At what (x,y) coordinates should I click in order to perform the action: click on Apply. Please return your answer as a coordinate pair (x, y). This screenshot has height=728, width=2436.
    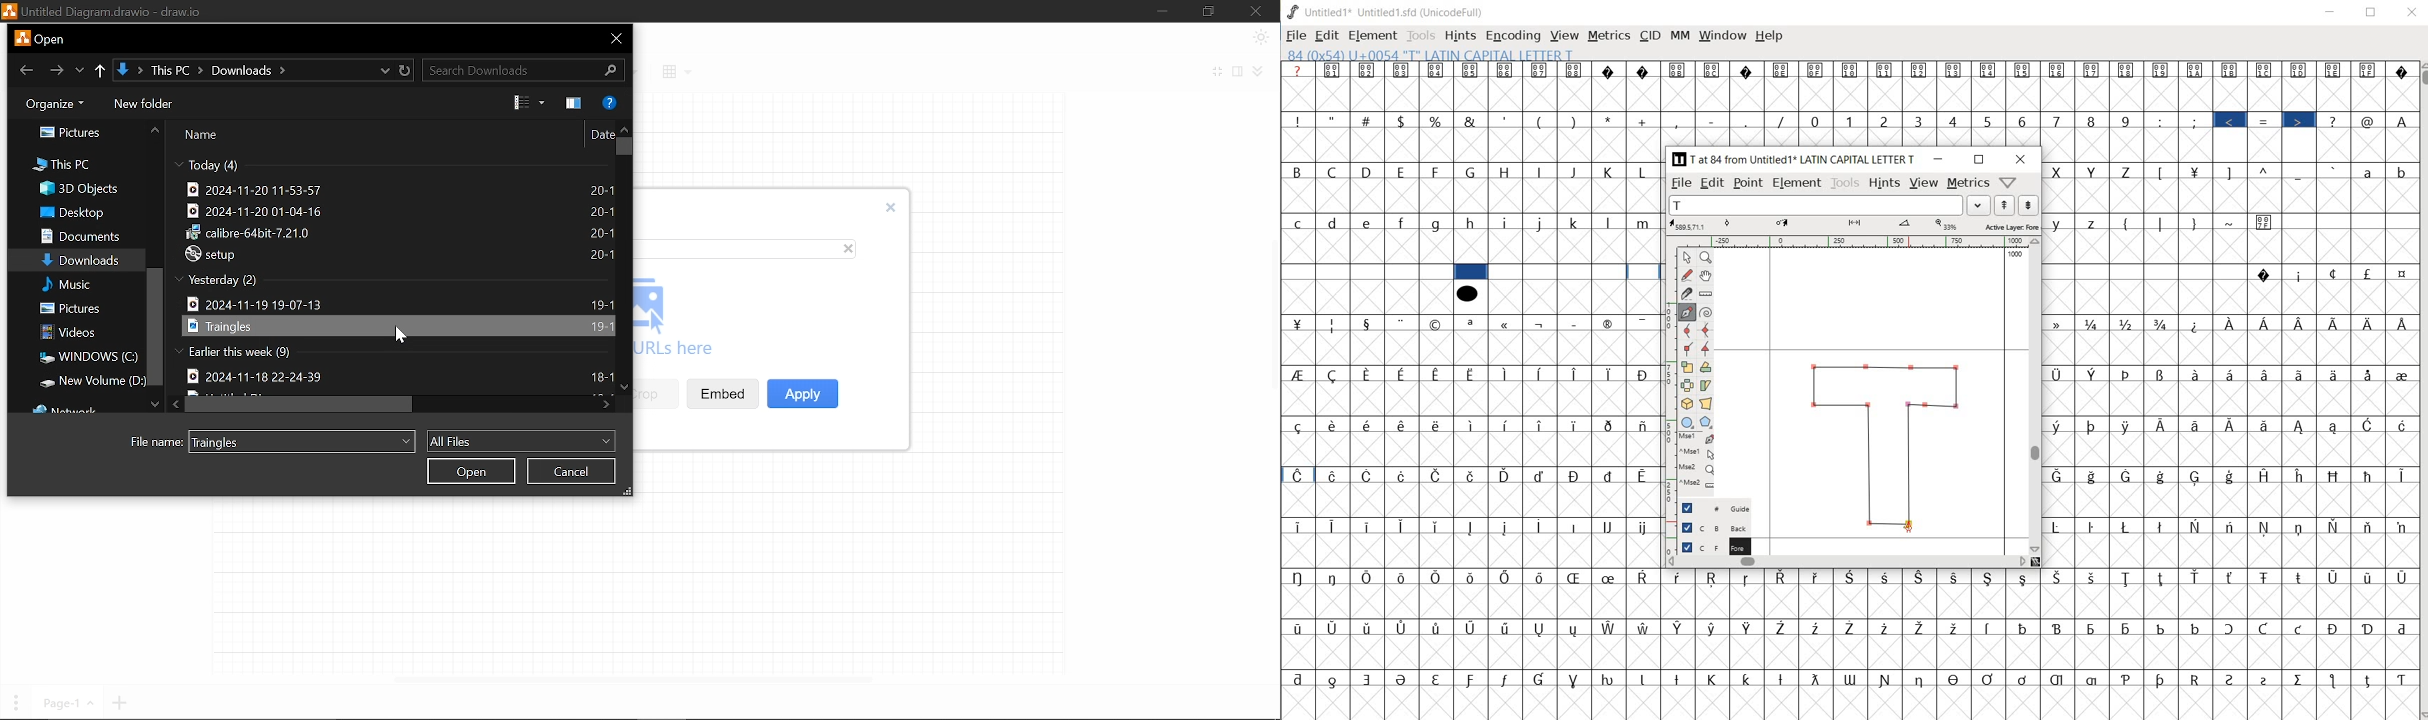
    Looking at the image, I should click on (802, 394).